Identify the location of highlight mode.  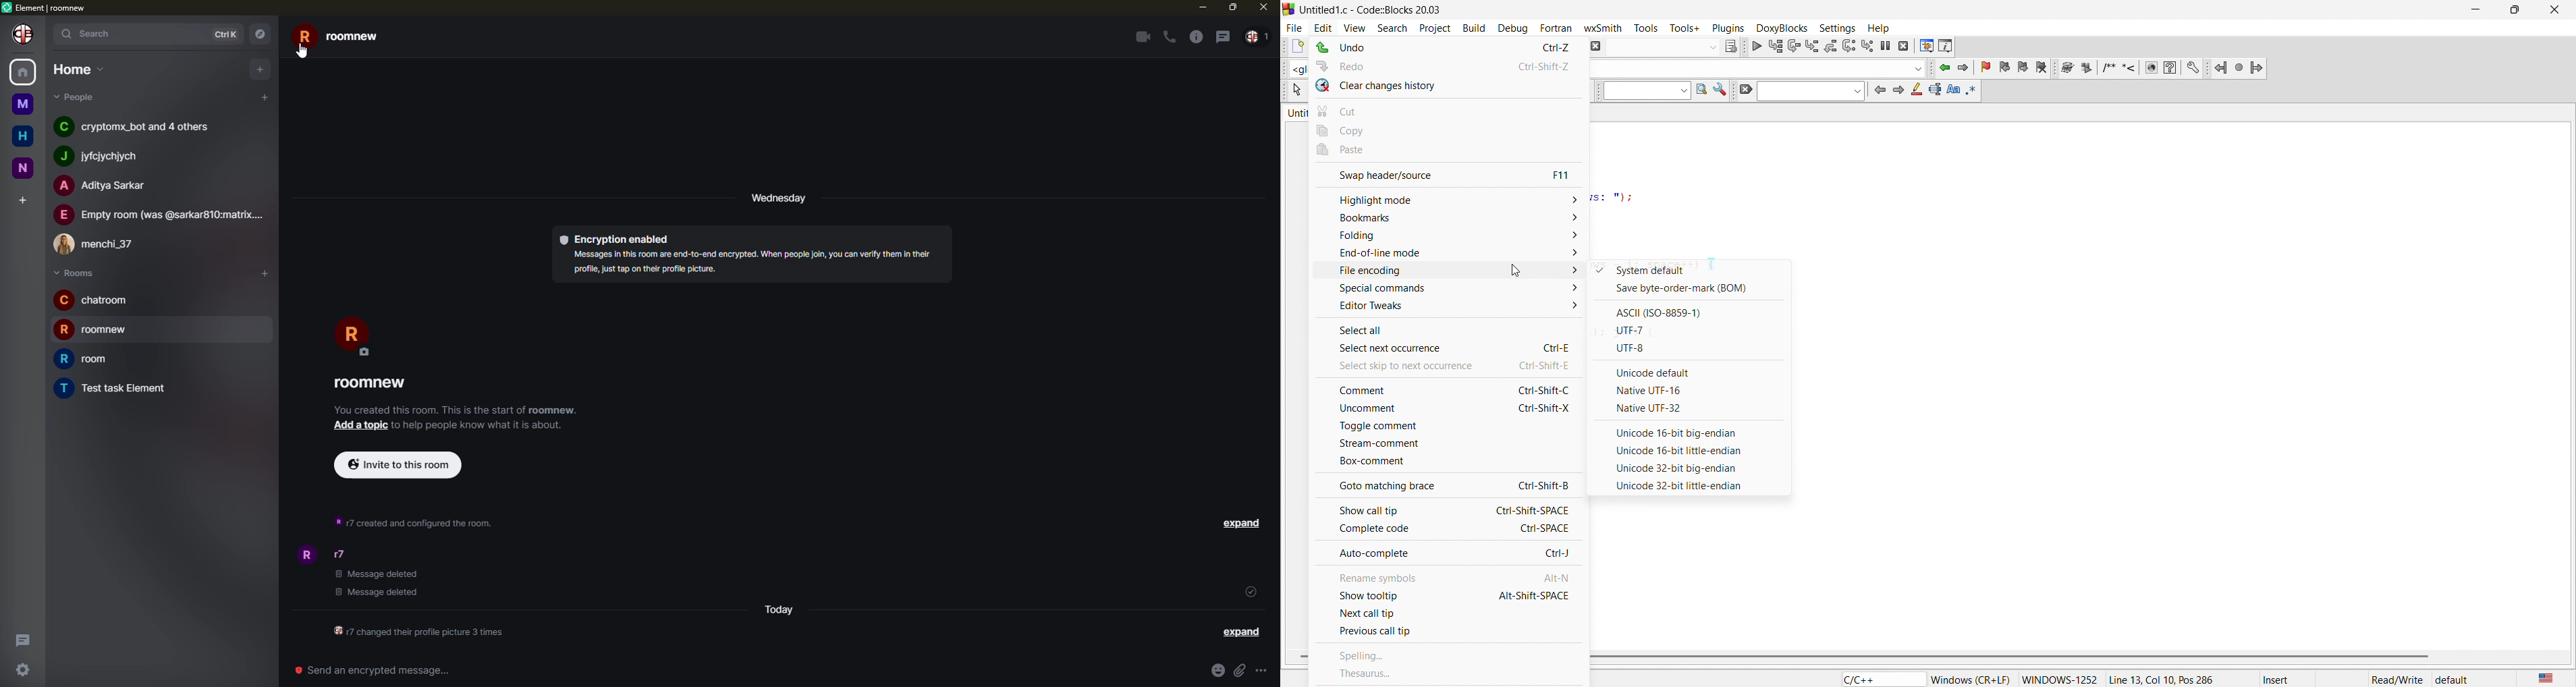
(1446, 197).